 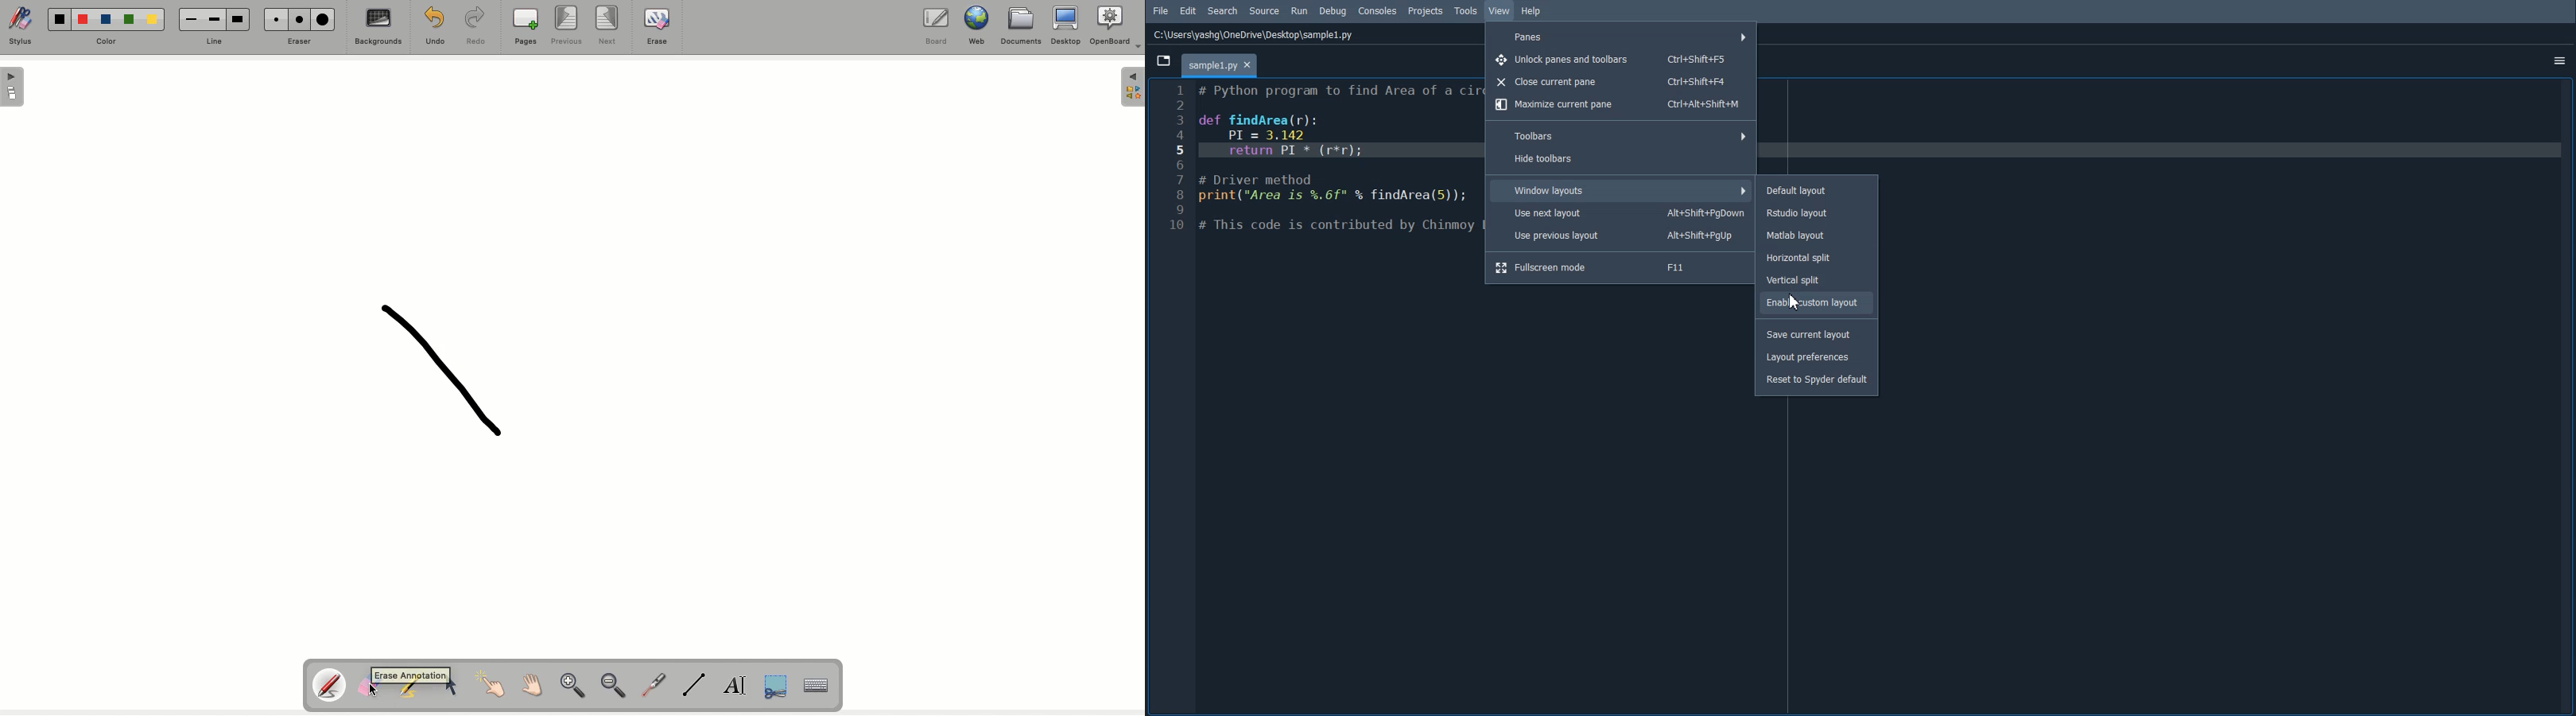 What do you see at coordinates (1620, 37) in the screenshot?
I see `Panes` at bounding box center [1620, 37].